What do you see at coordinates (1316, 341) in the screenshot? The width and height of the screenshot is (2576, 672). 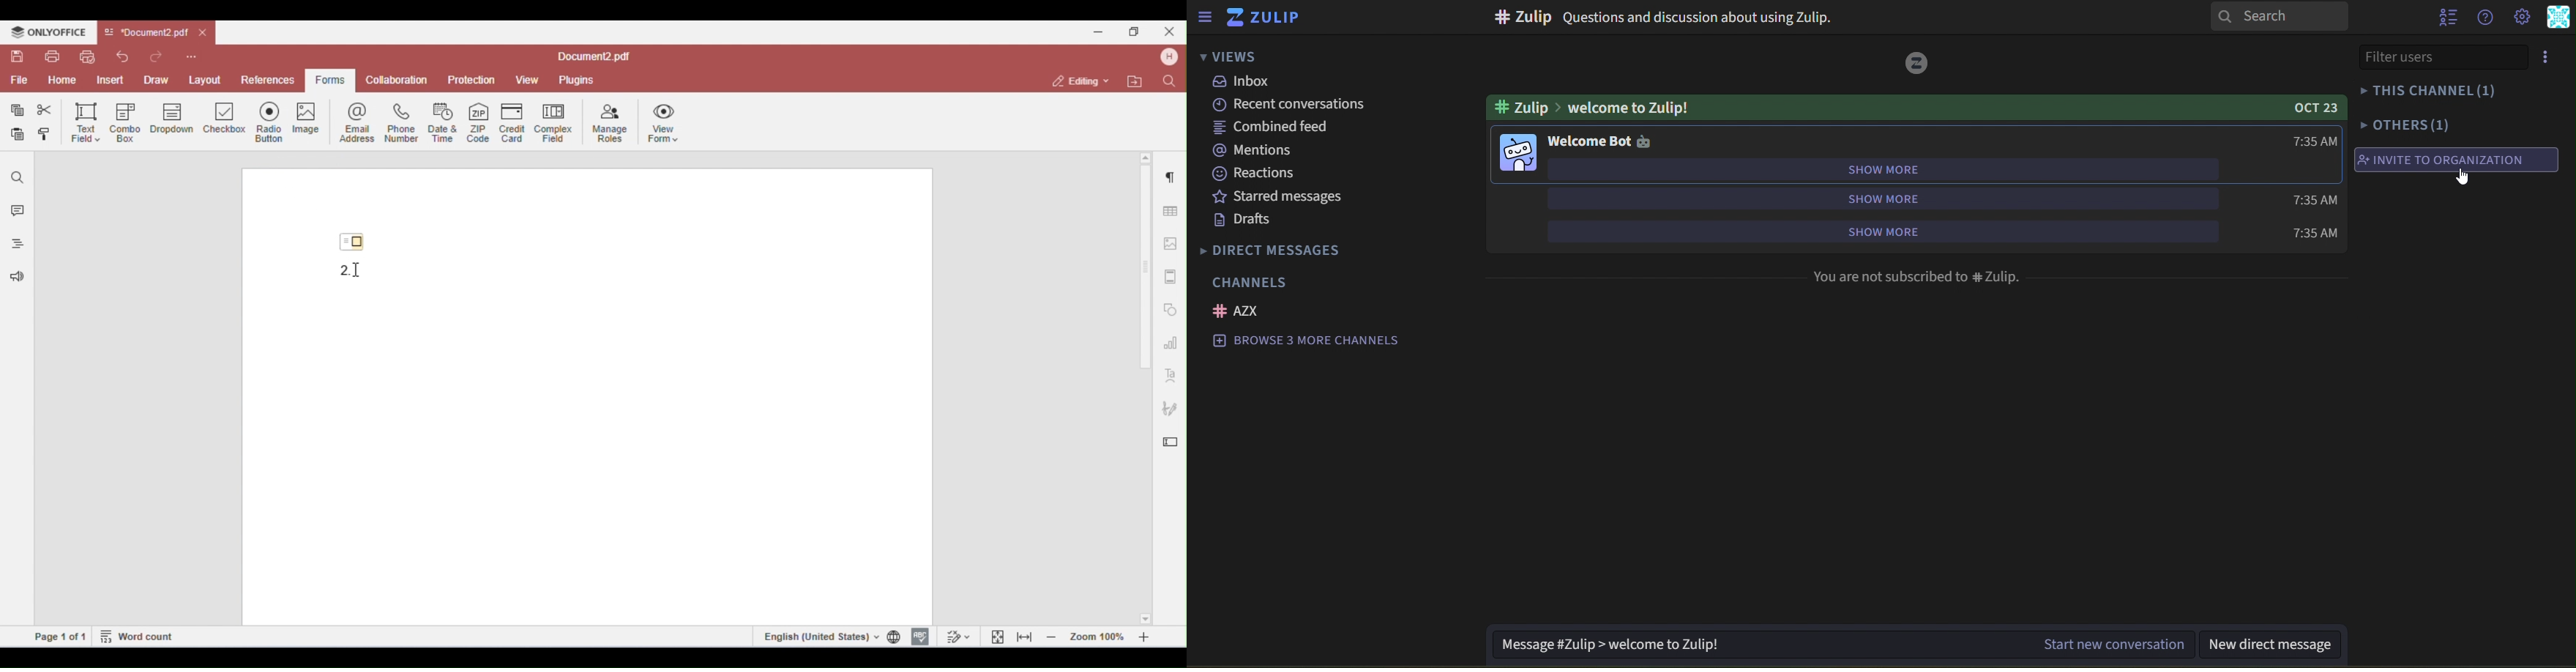 I see `browse 3 more channels` at bounding box center [1316, 341].